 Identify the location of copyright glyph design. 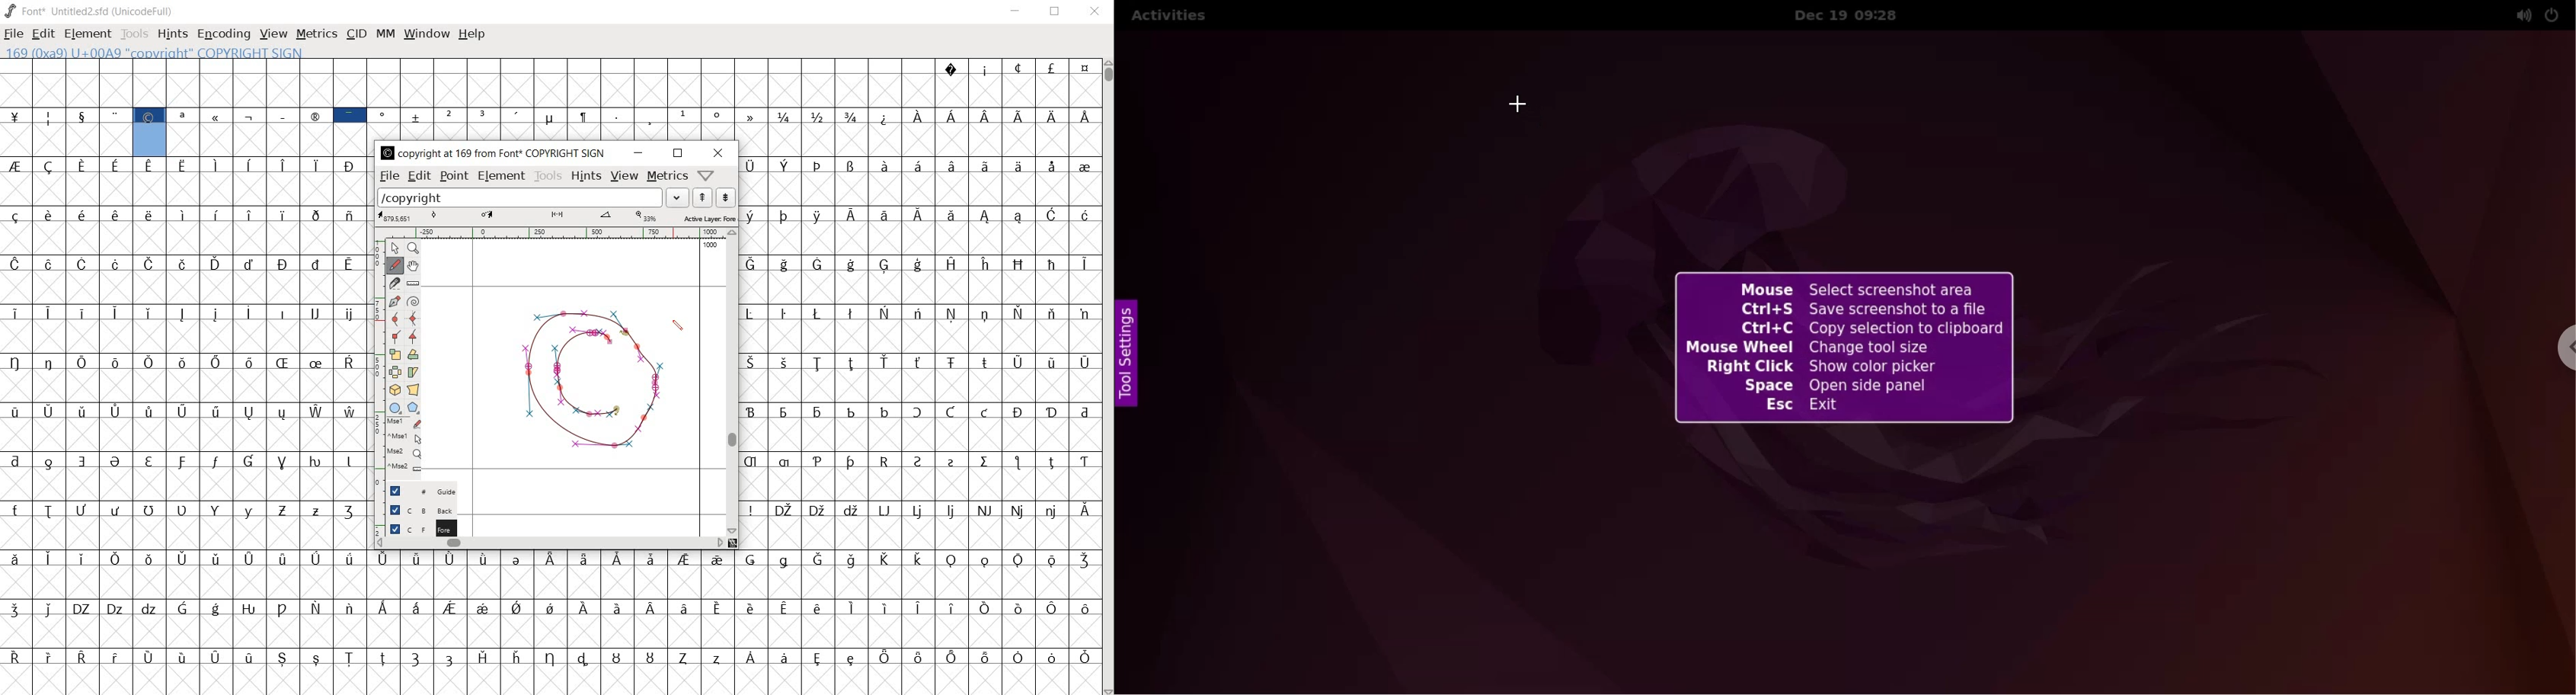
(588, 384).